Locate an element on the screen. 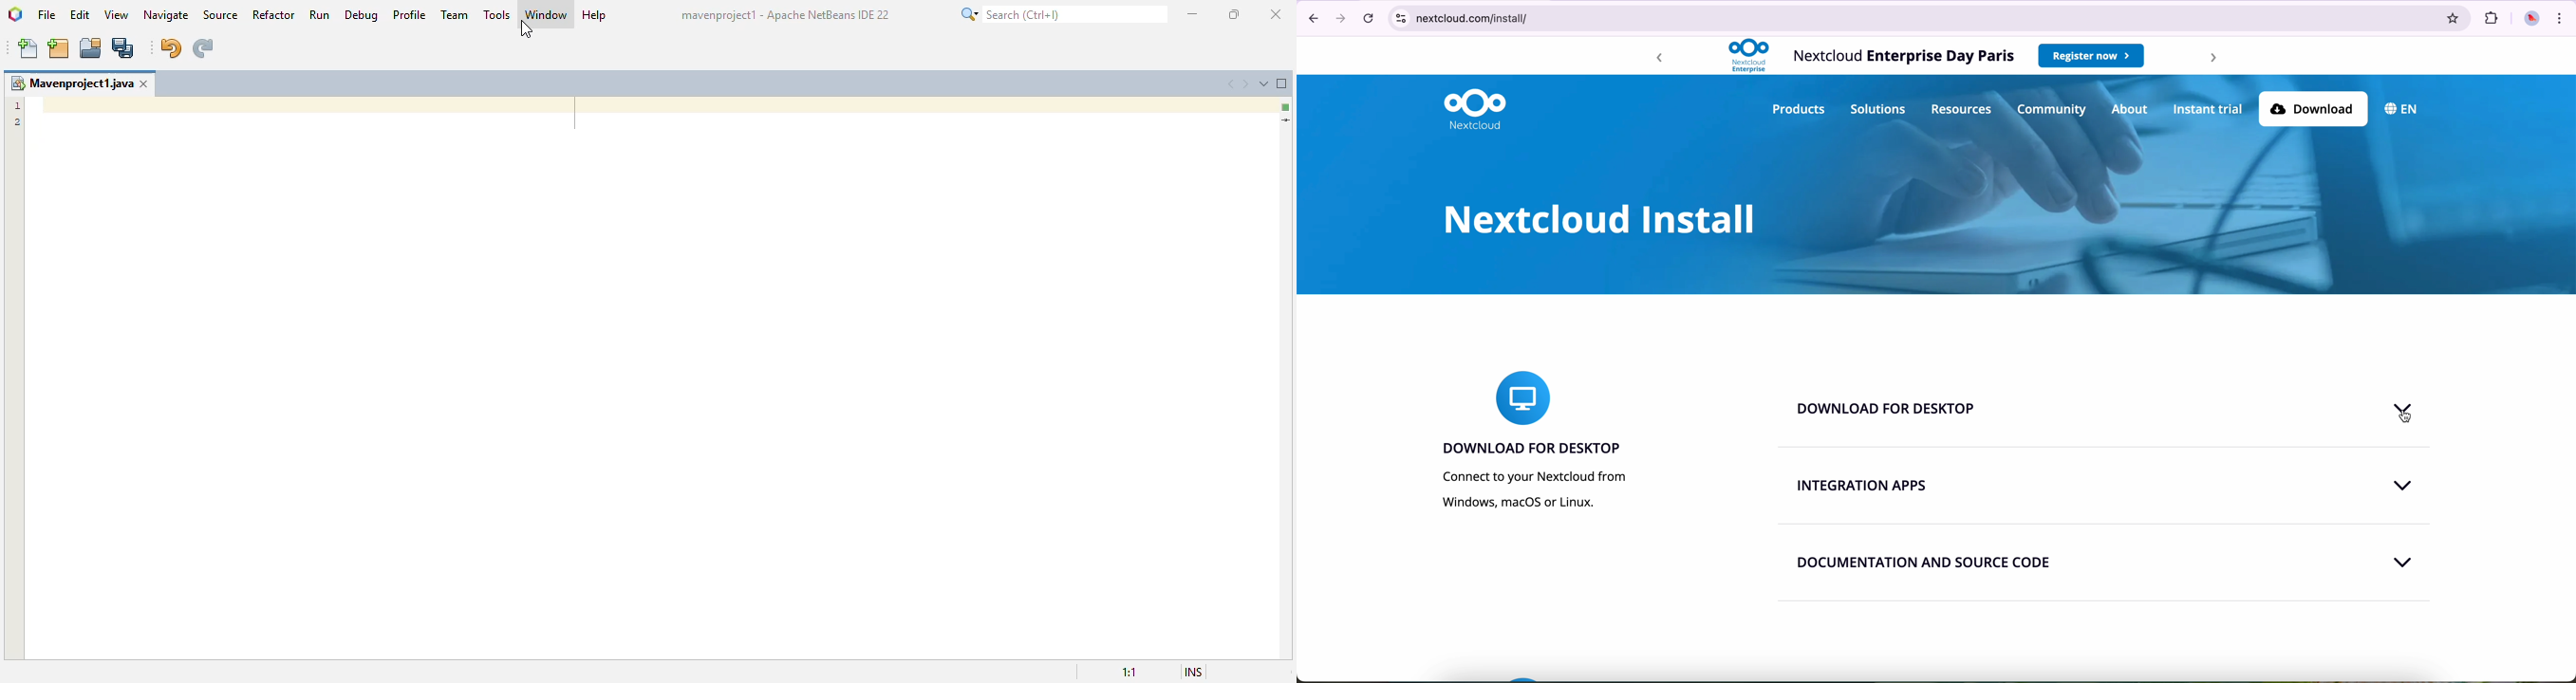  close is located at coordinates (1275, 15).